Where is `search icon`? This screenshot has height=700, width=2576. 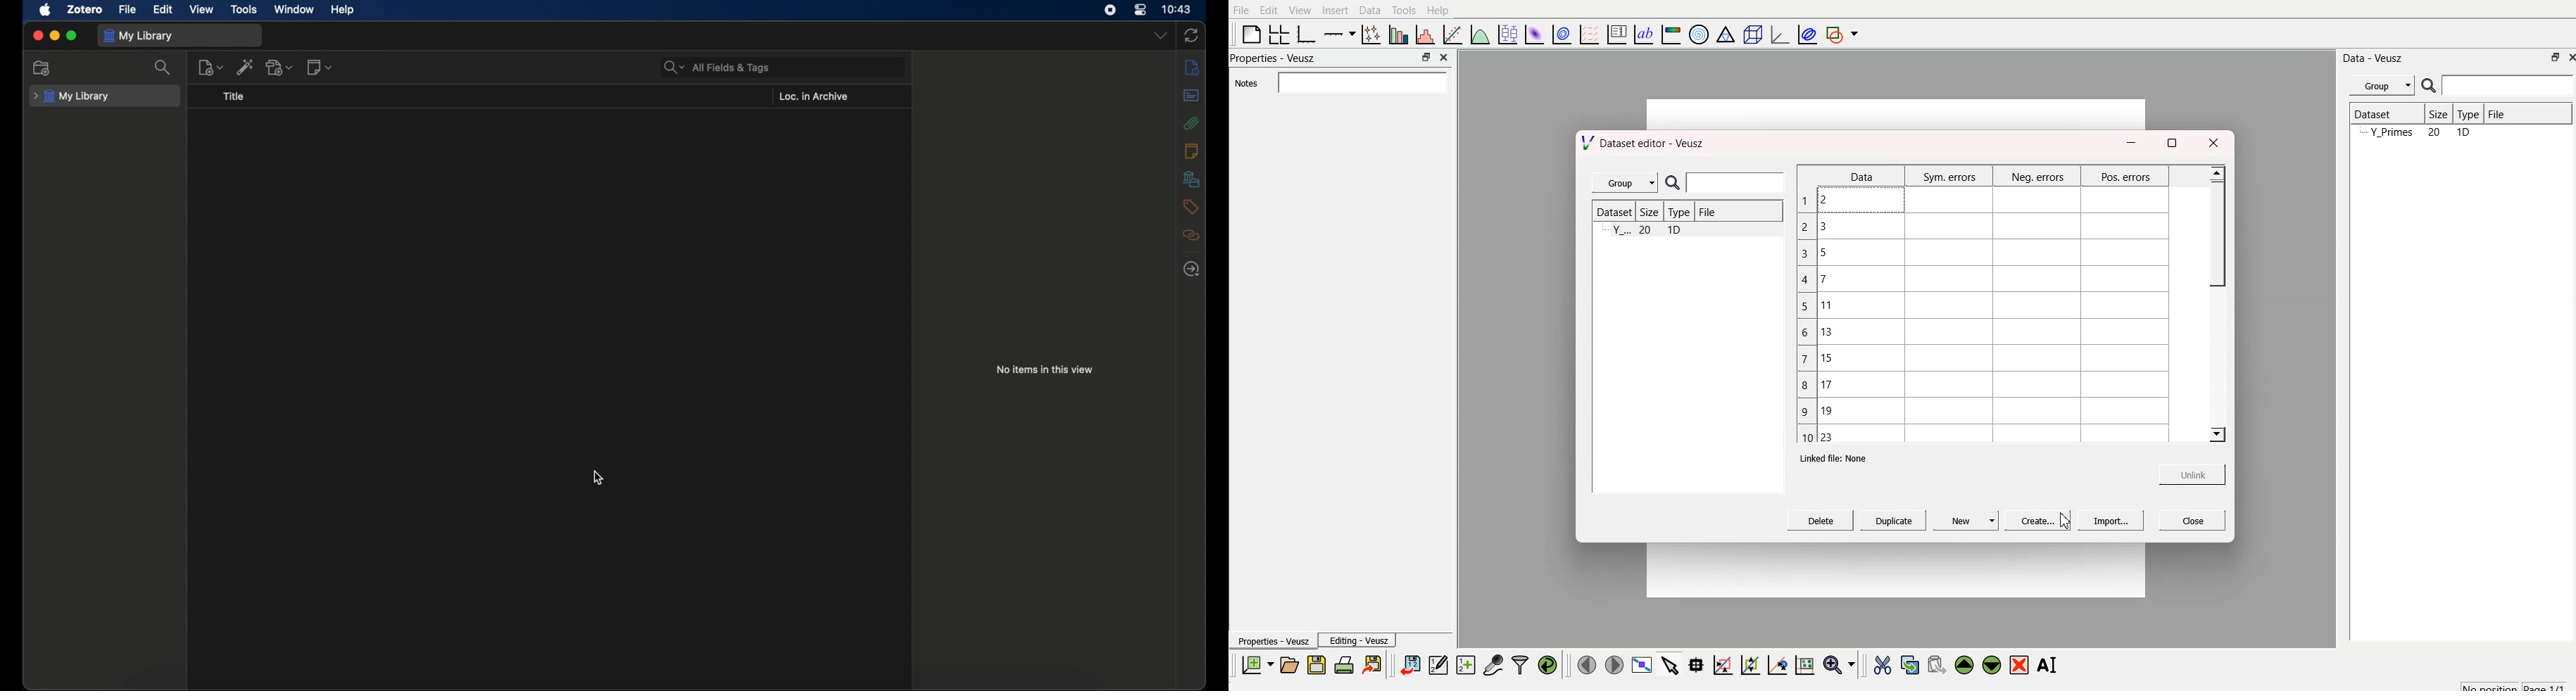
search icon is located at coordinates (2431, 87).